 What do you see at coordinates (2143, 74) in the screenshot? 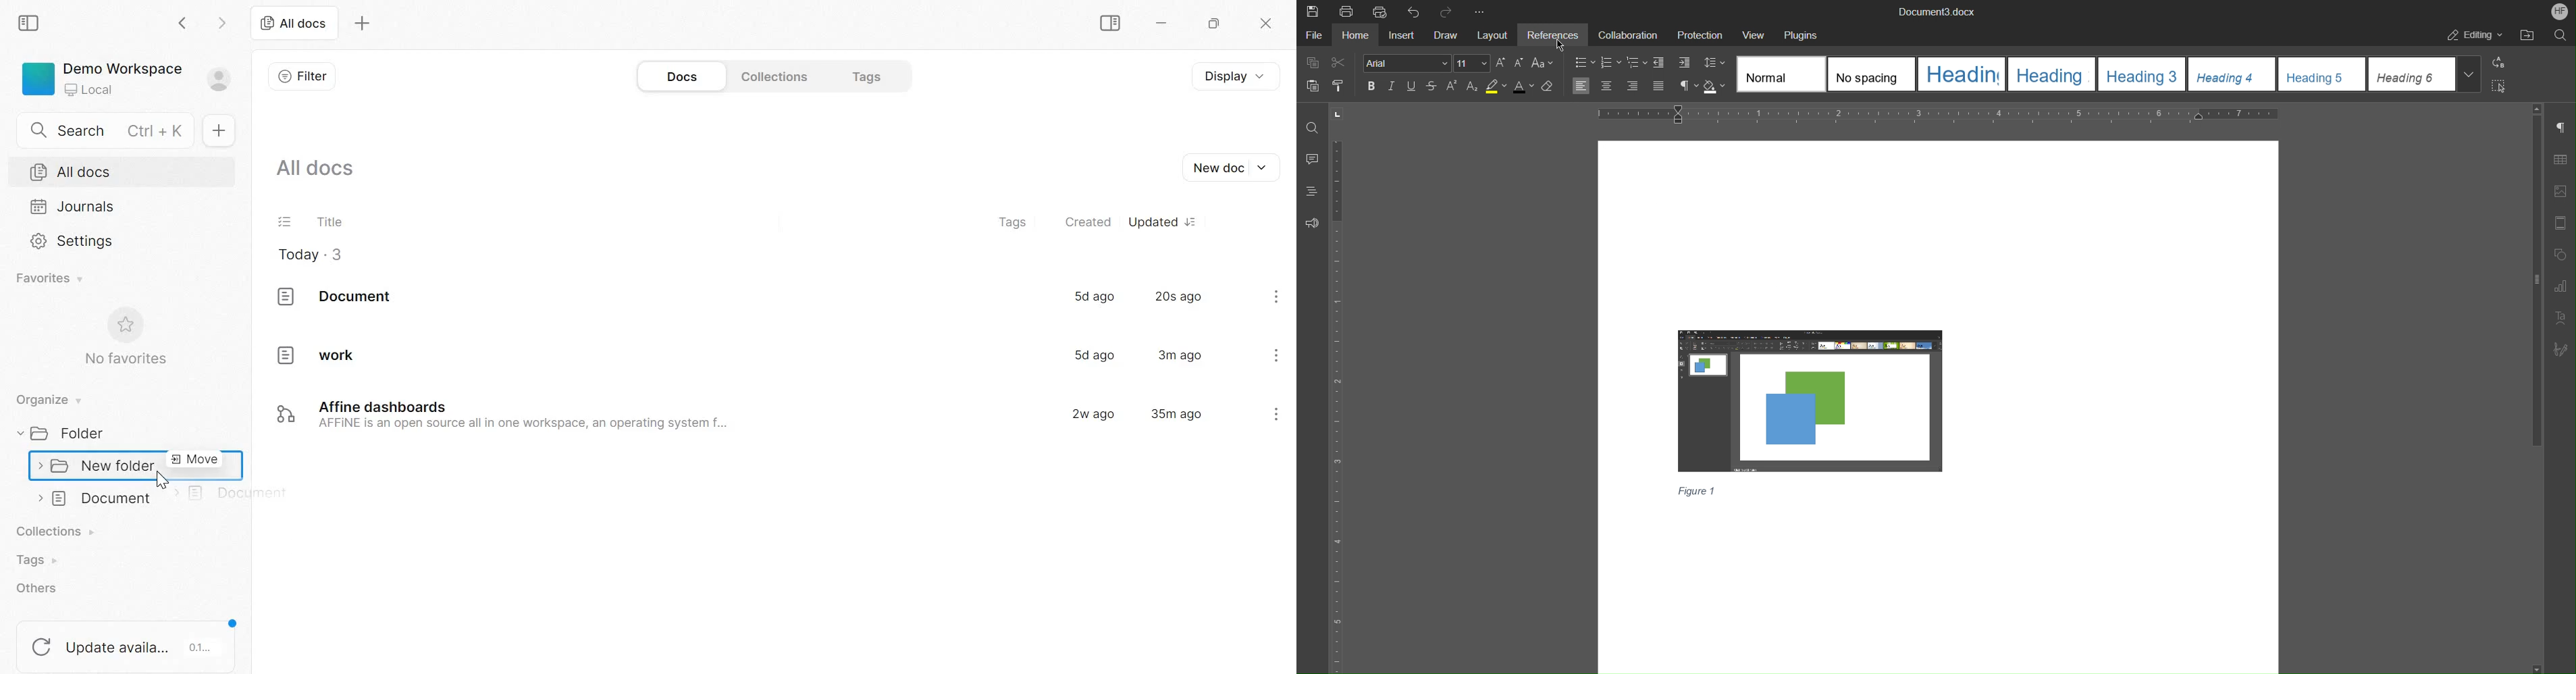
I see `` at bounding box center [2143, 74].